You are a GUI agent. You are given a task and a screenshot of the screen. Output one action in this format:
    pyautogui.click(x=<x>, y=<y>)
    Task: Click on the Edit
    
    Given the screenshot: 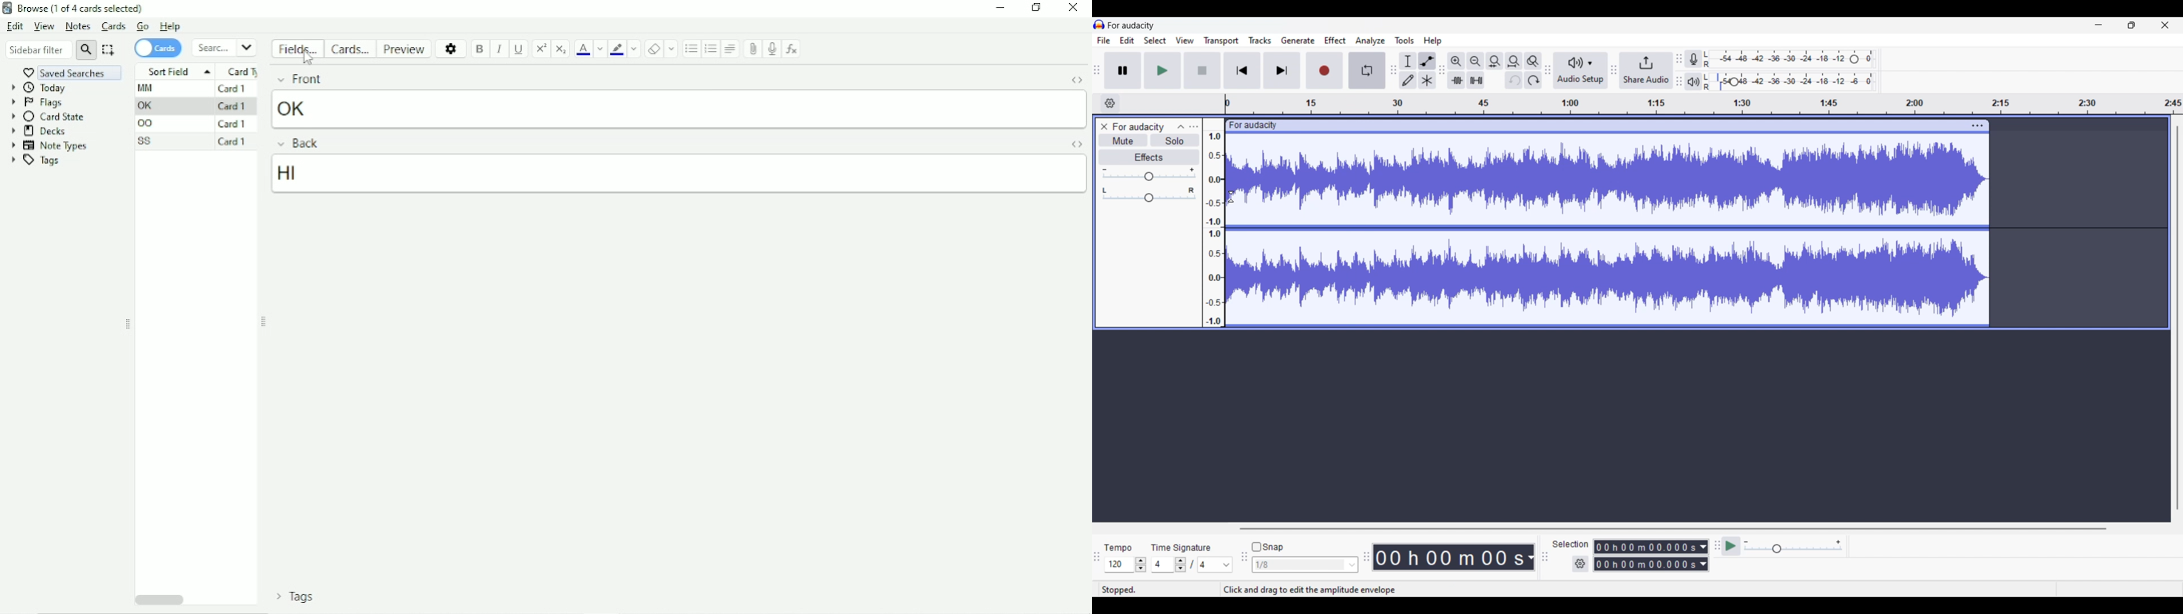 What is the action you would take?
    pyautogui.click(x=16, y=27)
    